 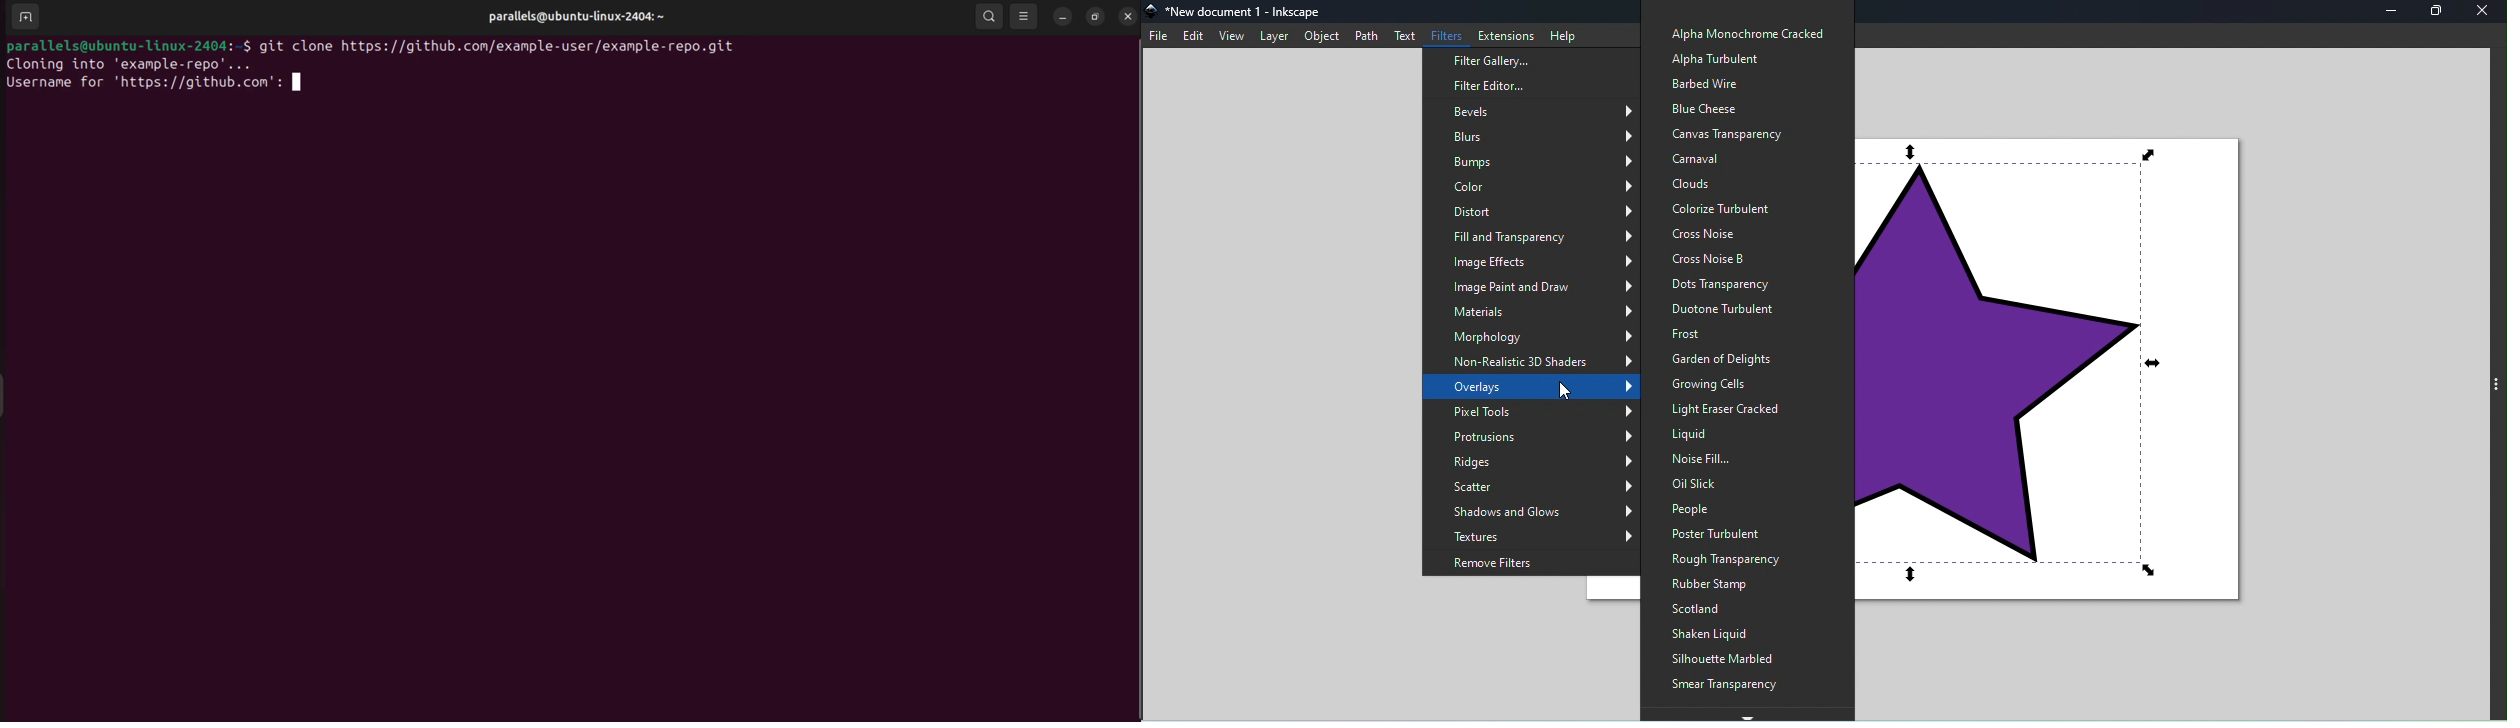 I want to click on Cross noise, so click(x=1737, y=233).